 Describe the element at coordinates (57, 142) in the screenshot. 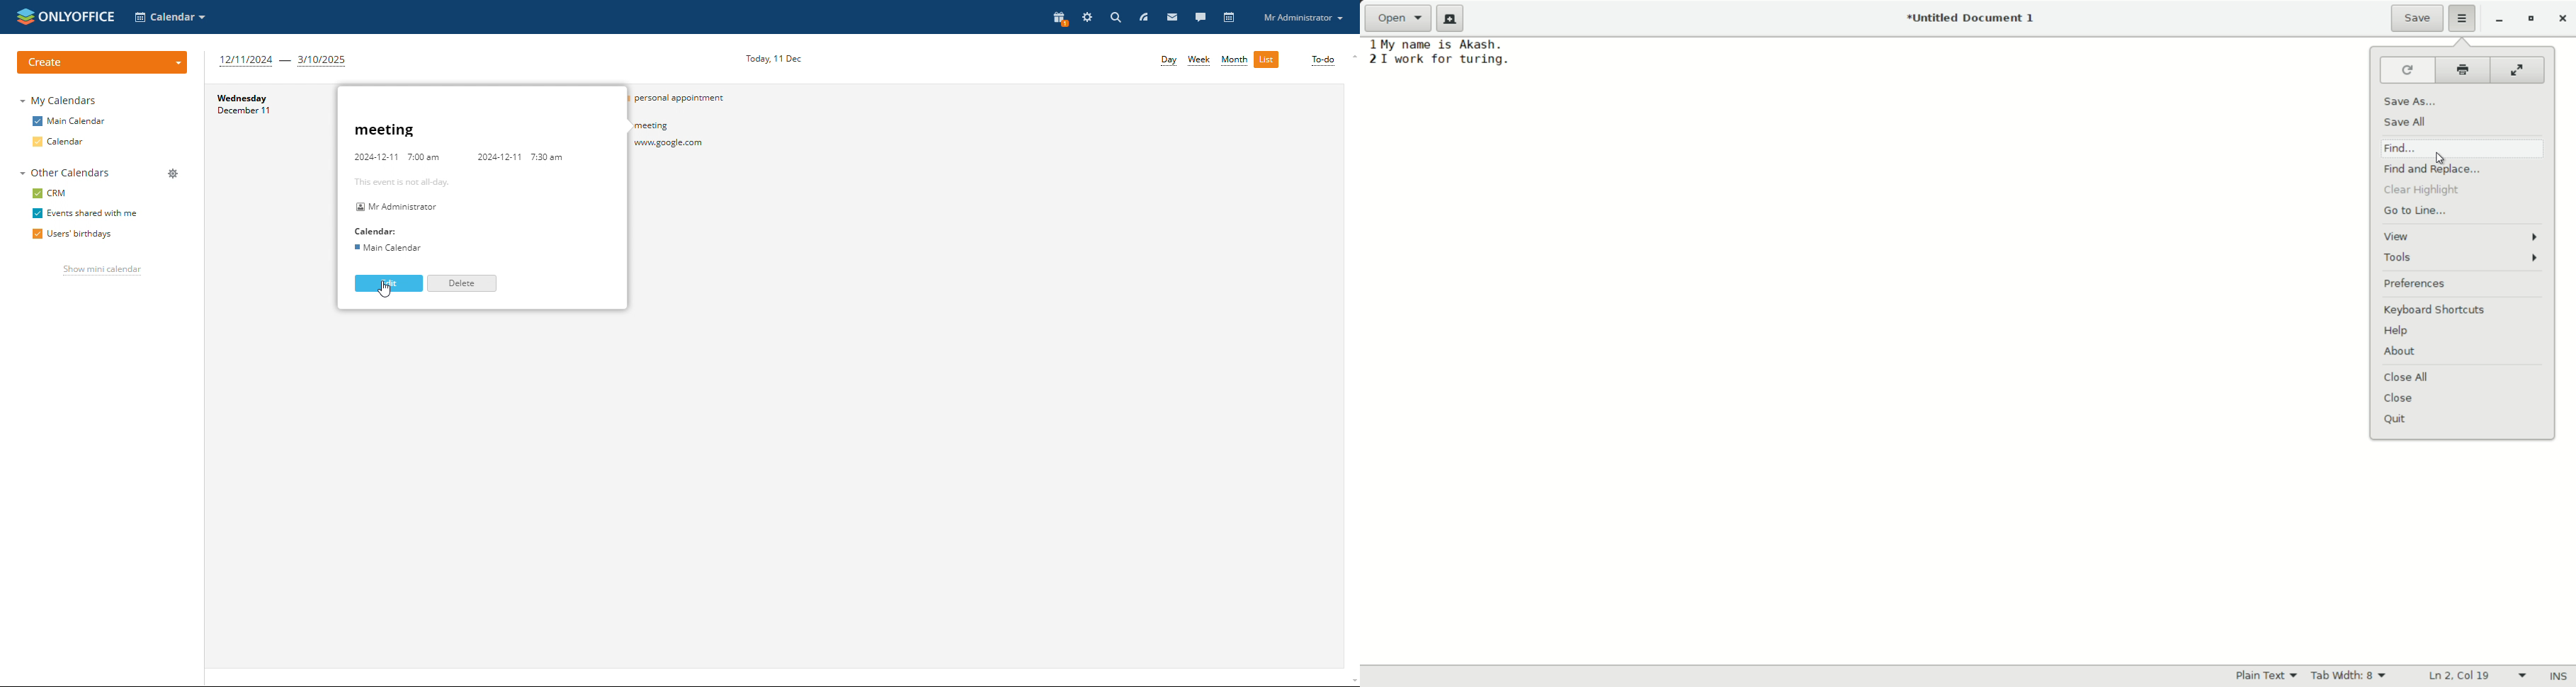

I see `calendar` at that location.